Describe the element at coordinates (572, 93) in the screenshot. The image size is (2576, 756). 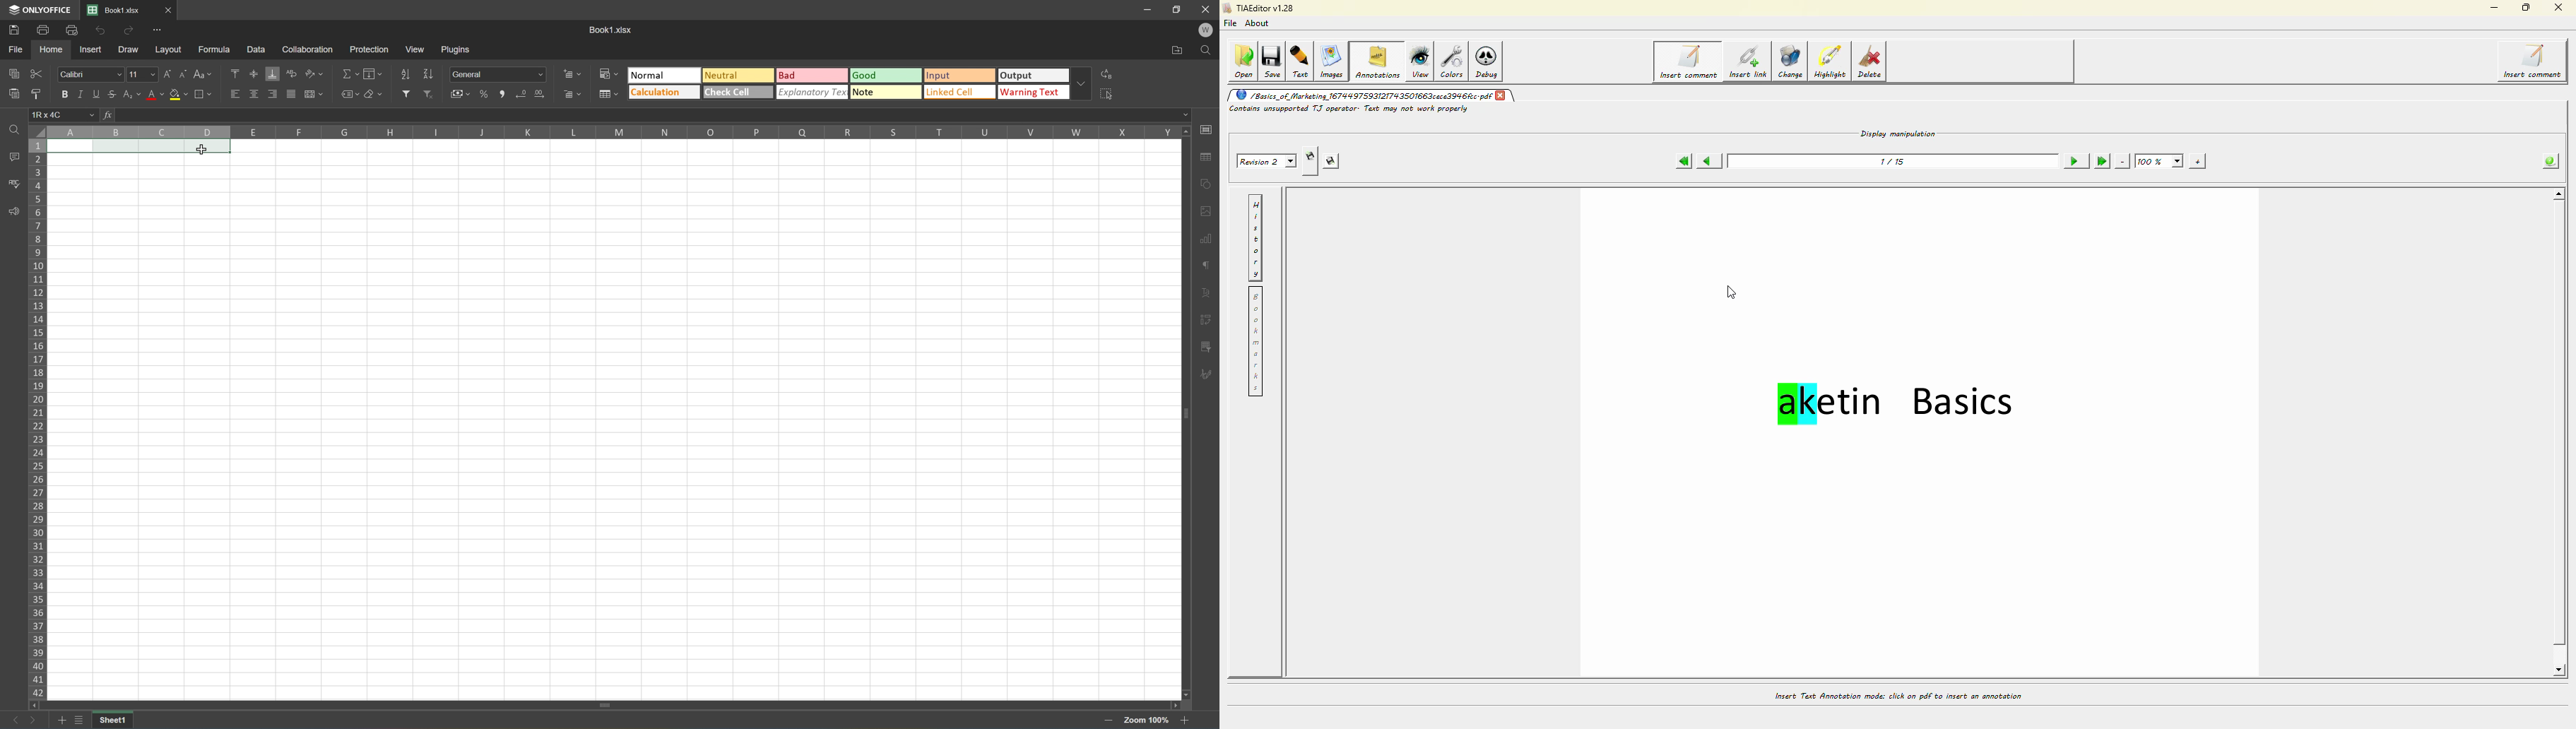
I see `Delete cells` at that location.